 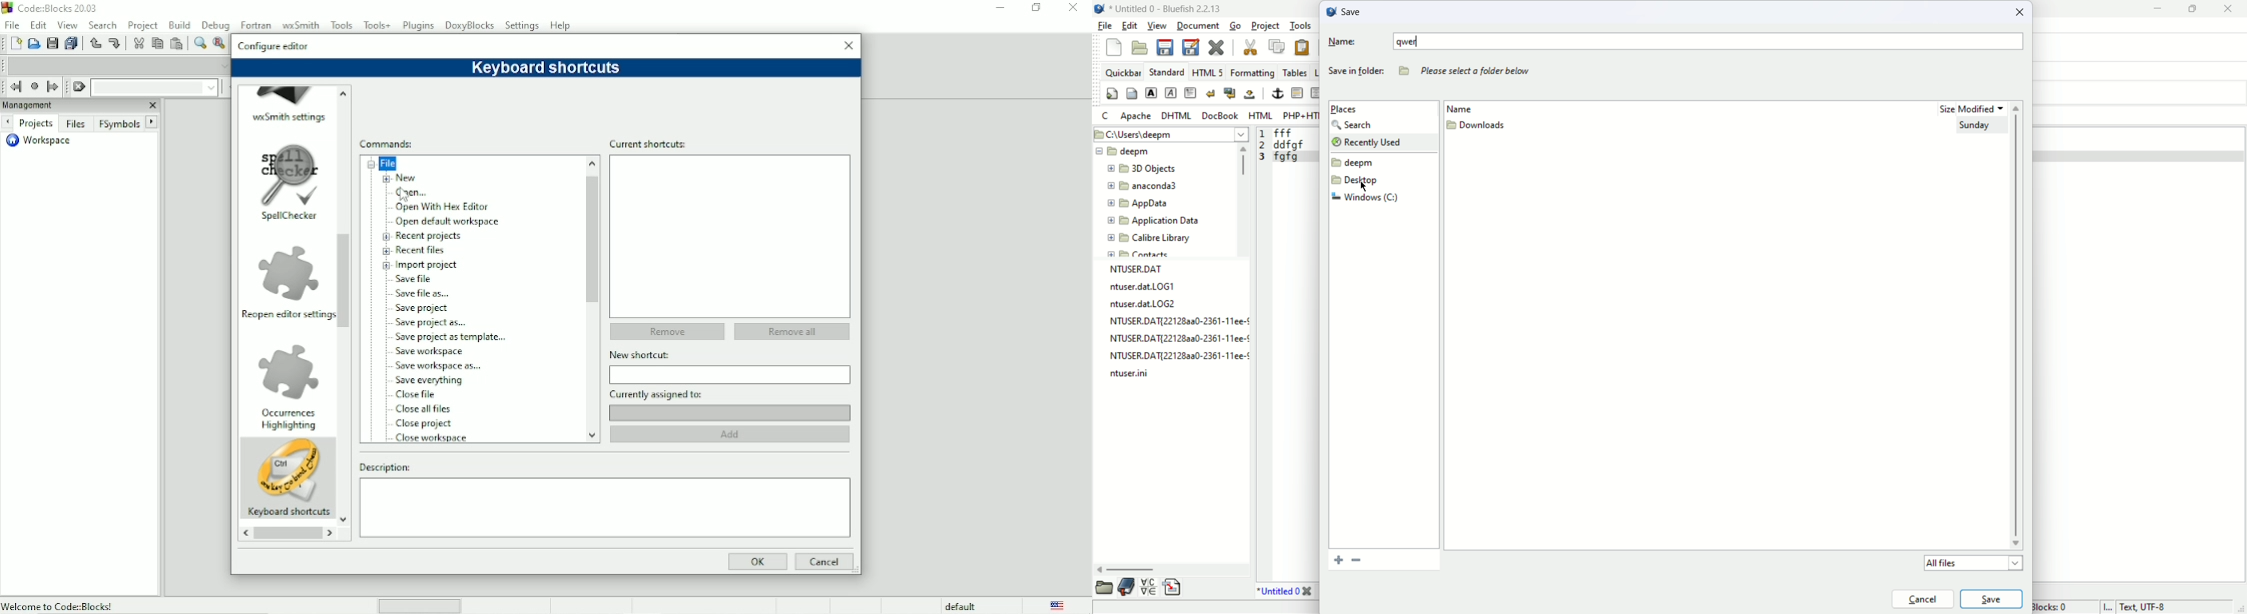 I want to click on file name, so click(x=1127, y=377).